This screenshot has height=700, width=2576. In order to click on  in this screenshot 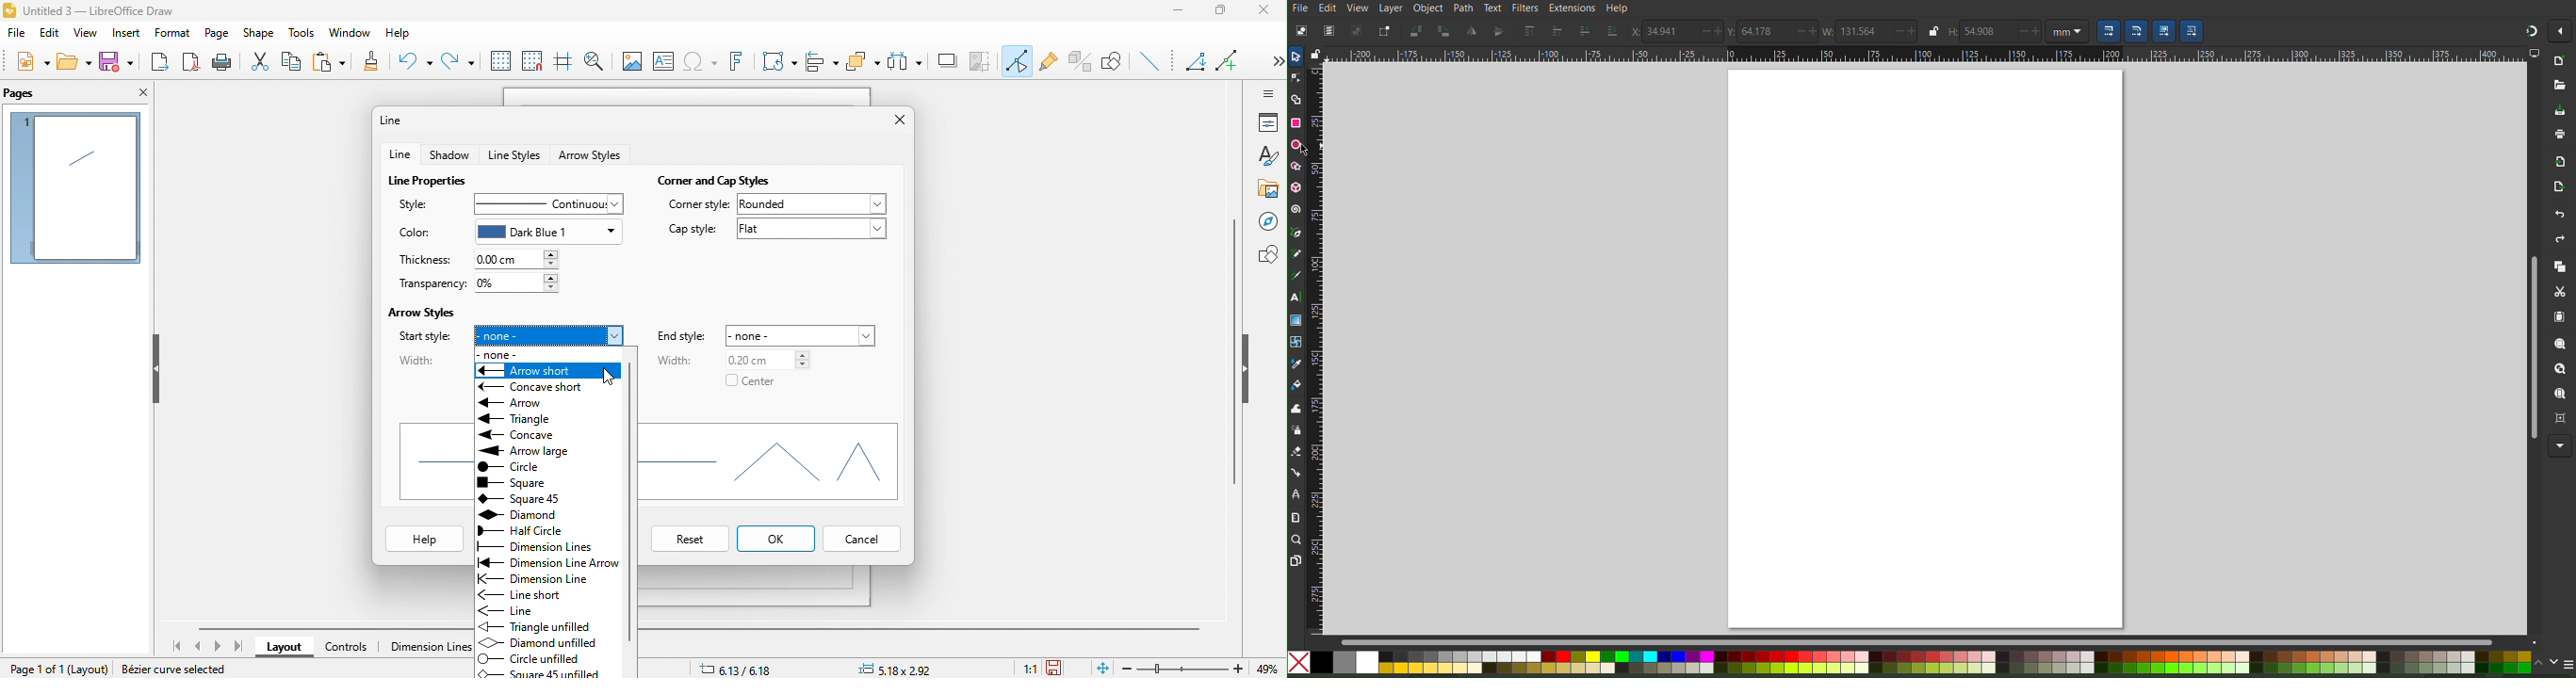, I will do `click(4379, 89)`.